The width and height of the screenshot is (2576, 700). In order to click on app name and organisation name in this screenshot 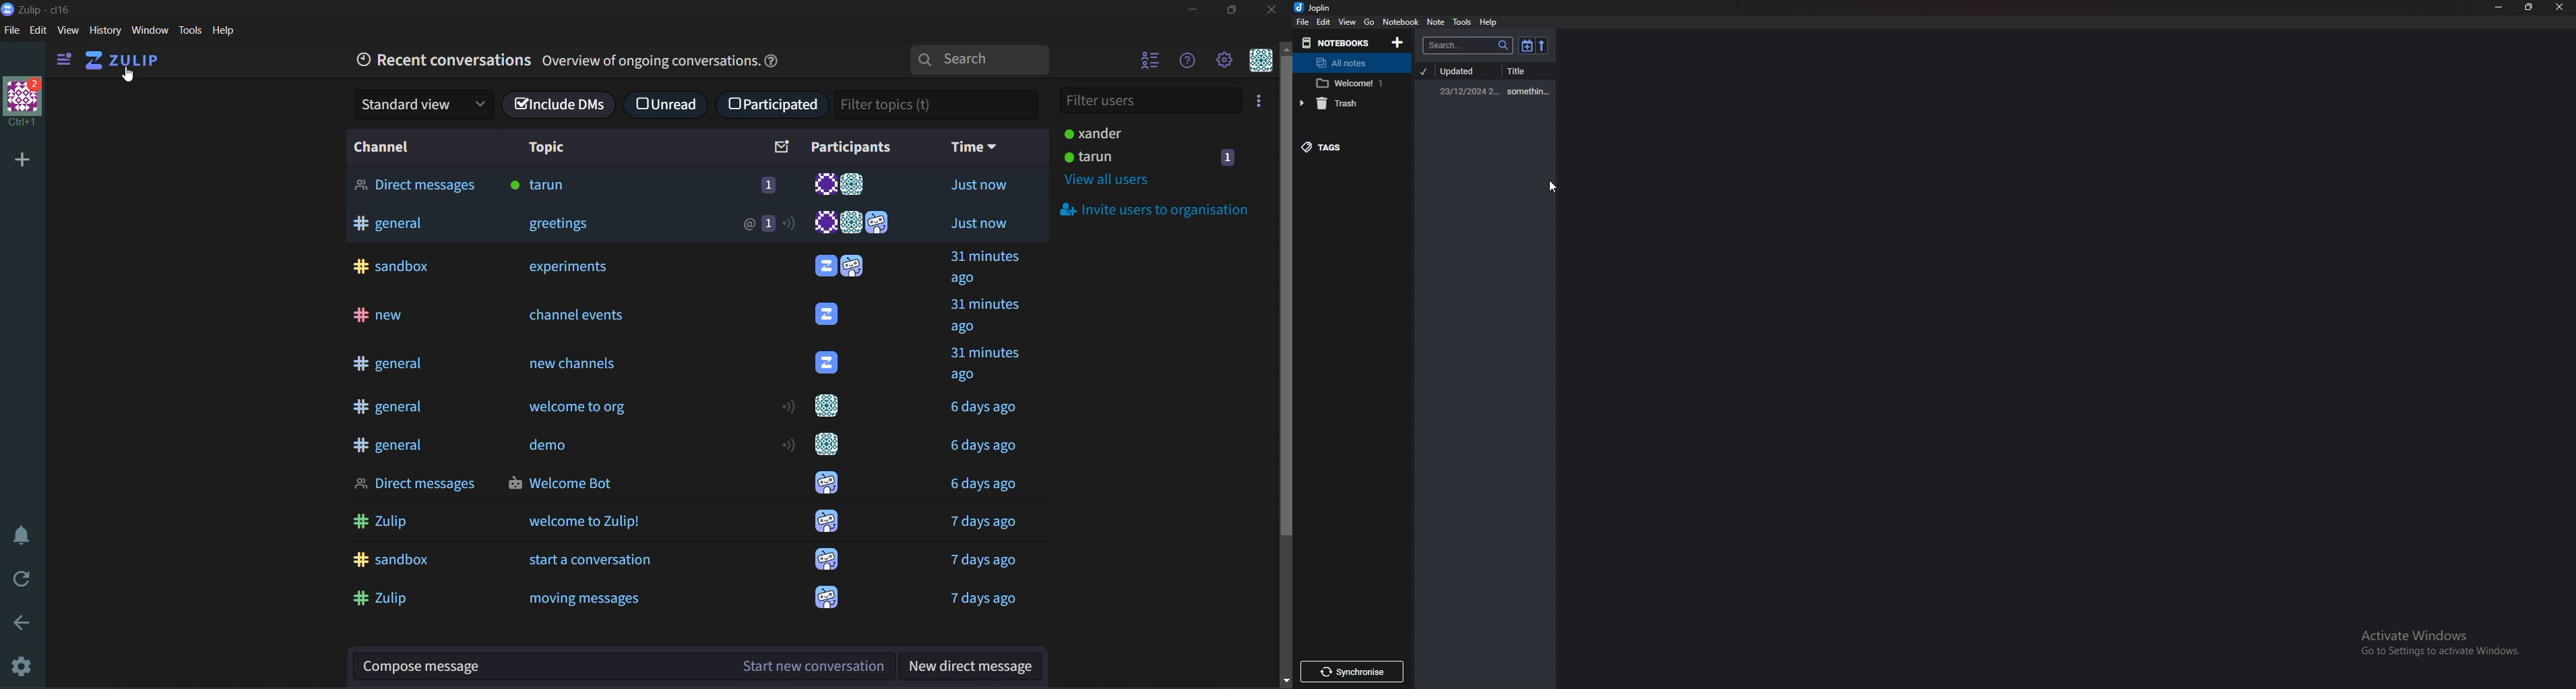, I will do `click(40, 10)`.